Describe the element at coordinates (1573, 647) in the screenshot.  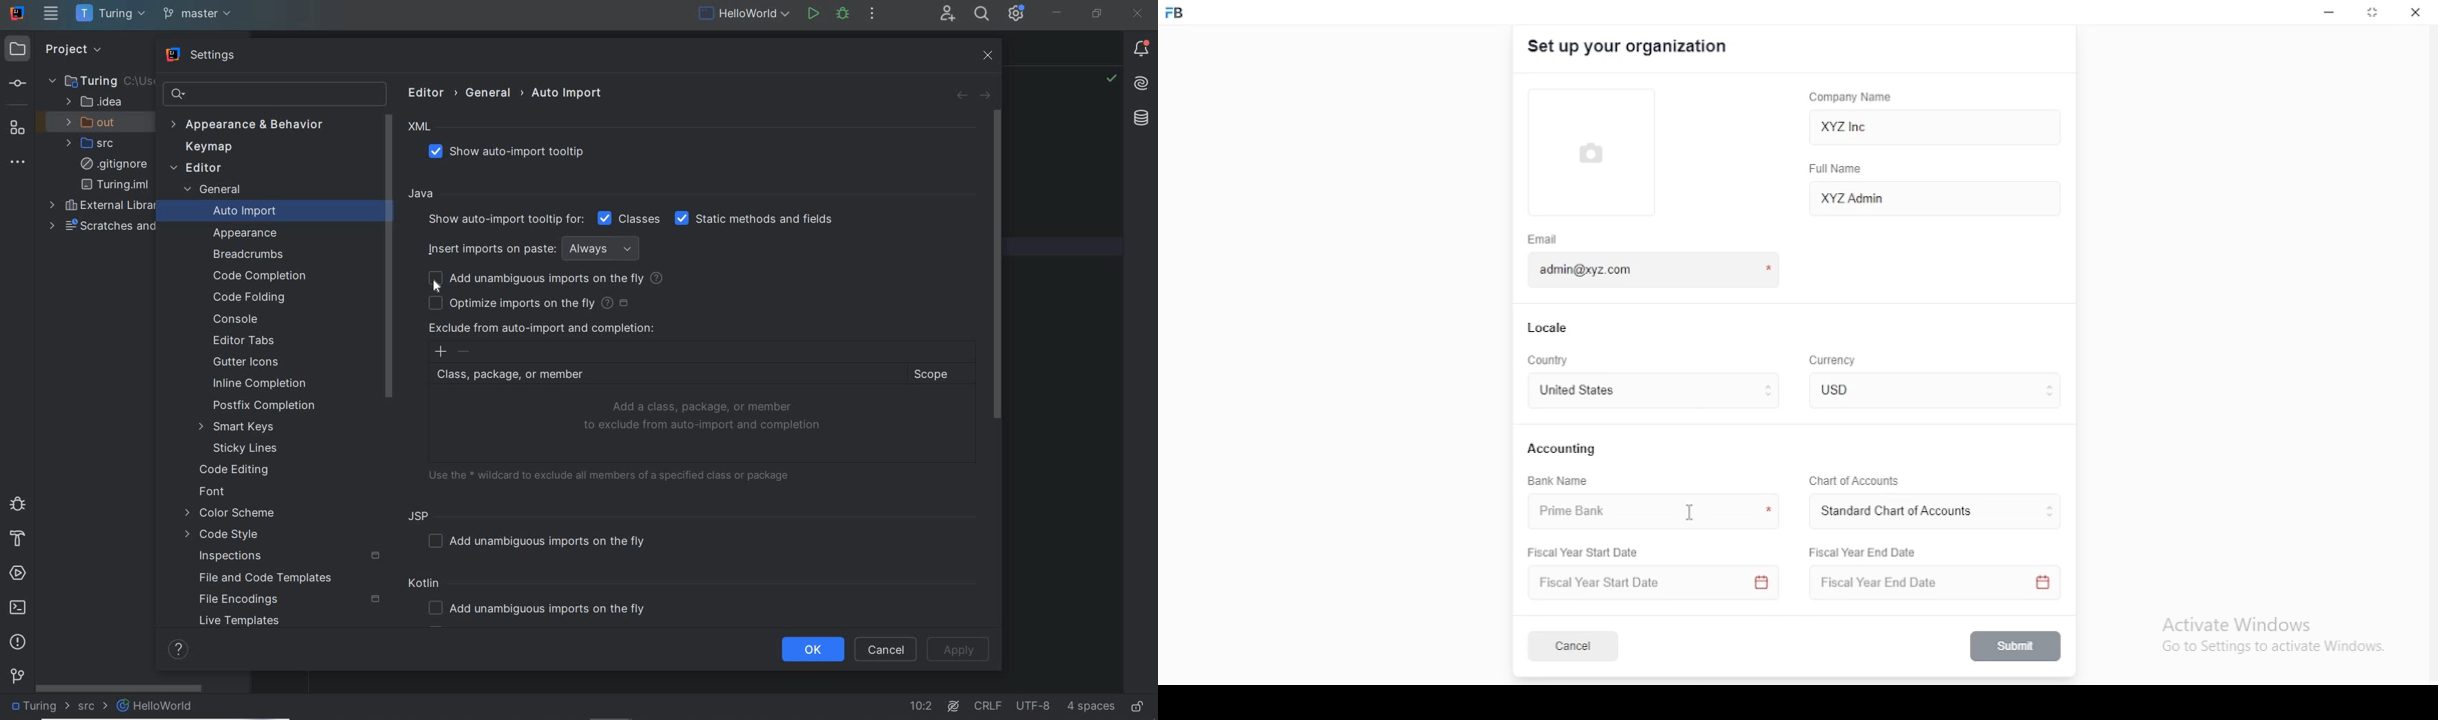
I see `cancel` at that location.